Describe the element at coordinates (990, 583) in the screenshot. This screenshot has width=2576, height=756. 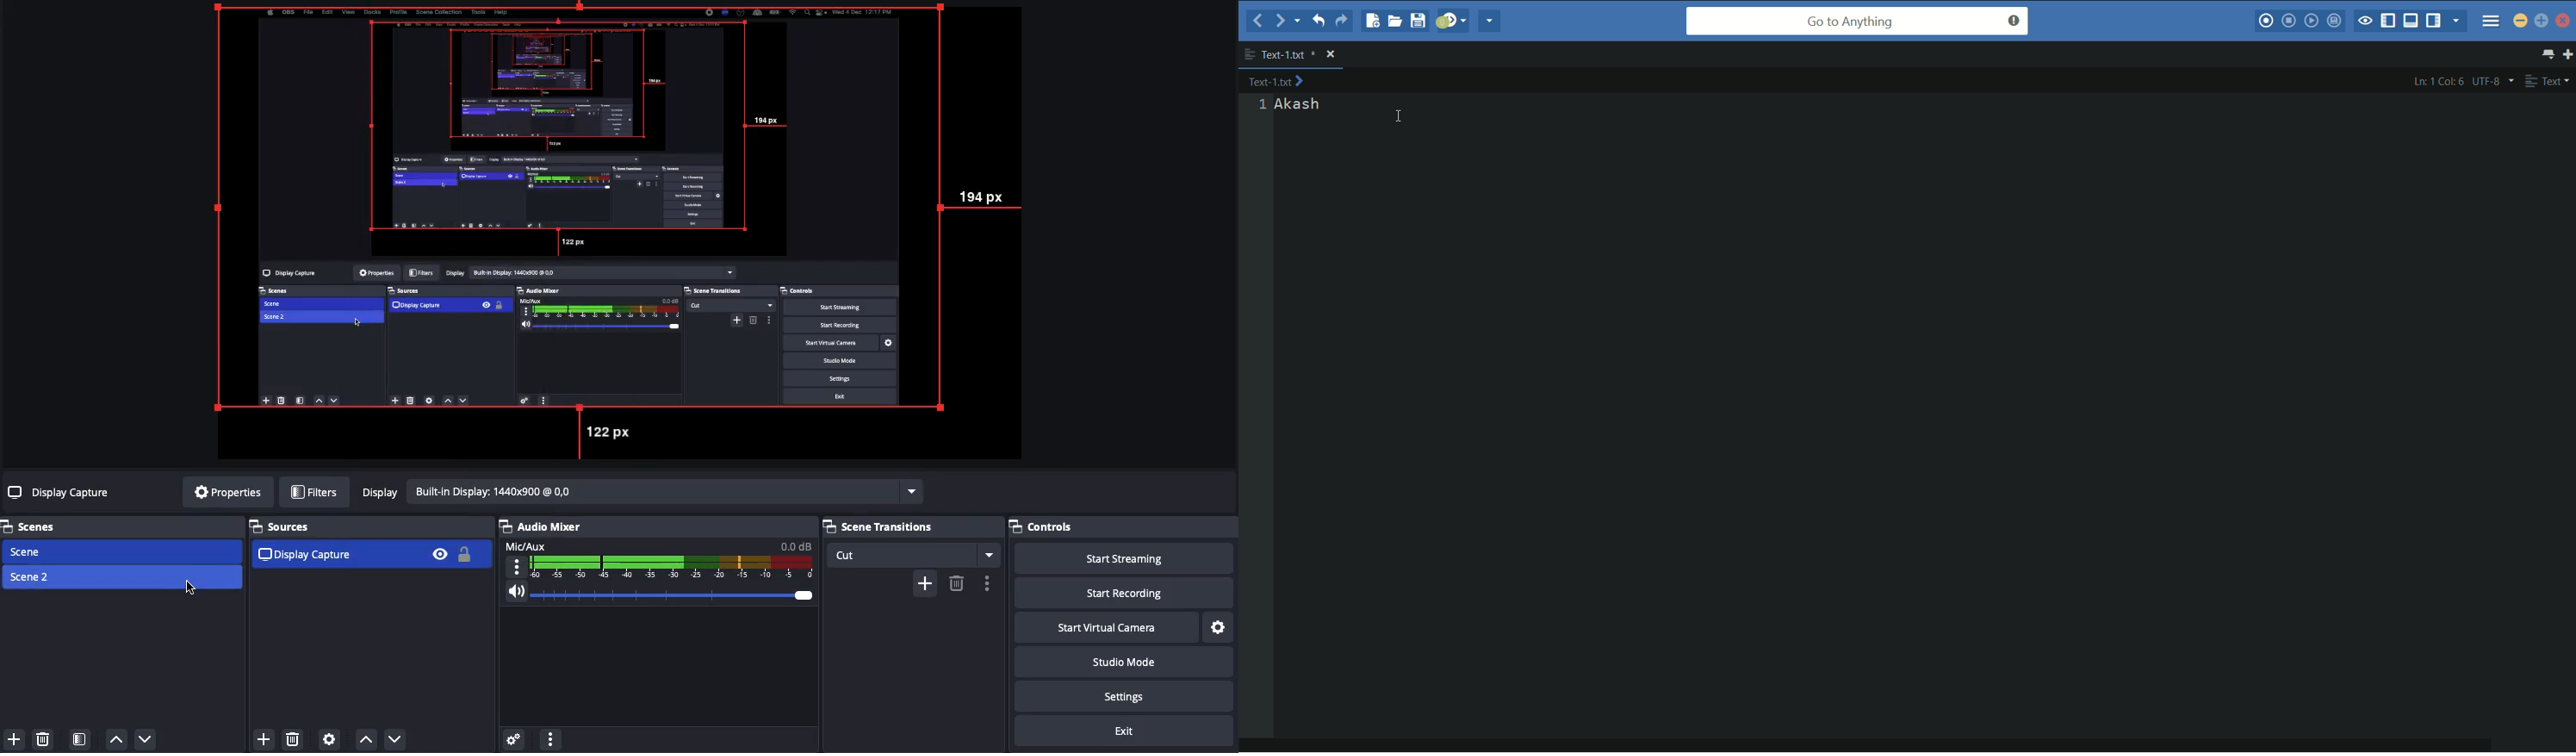
I see `more options` at that location.